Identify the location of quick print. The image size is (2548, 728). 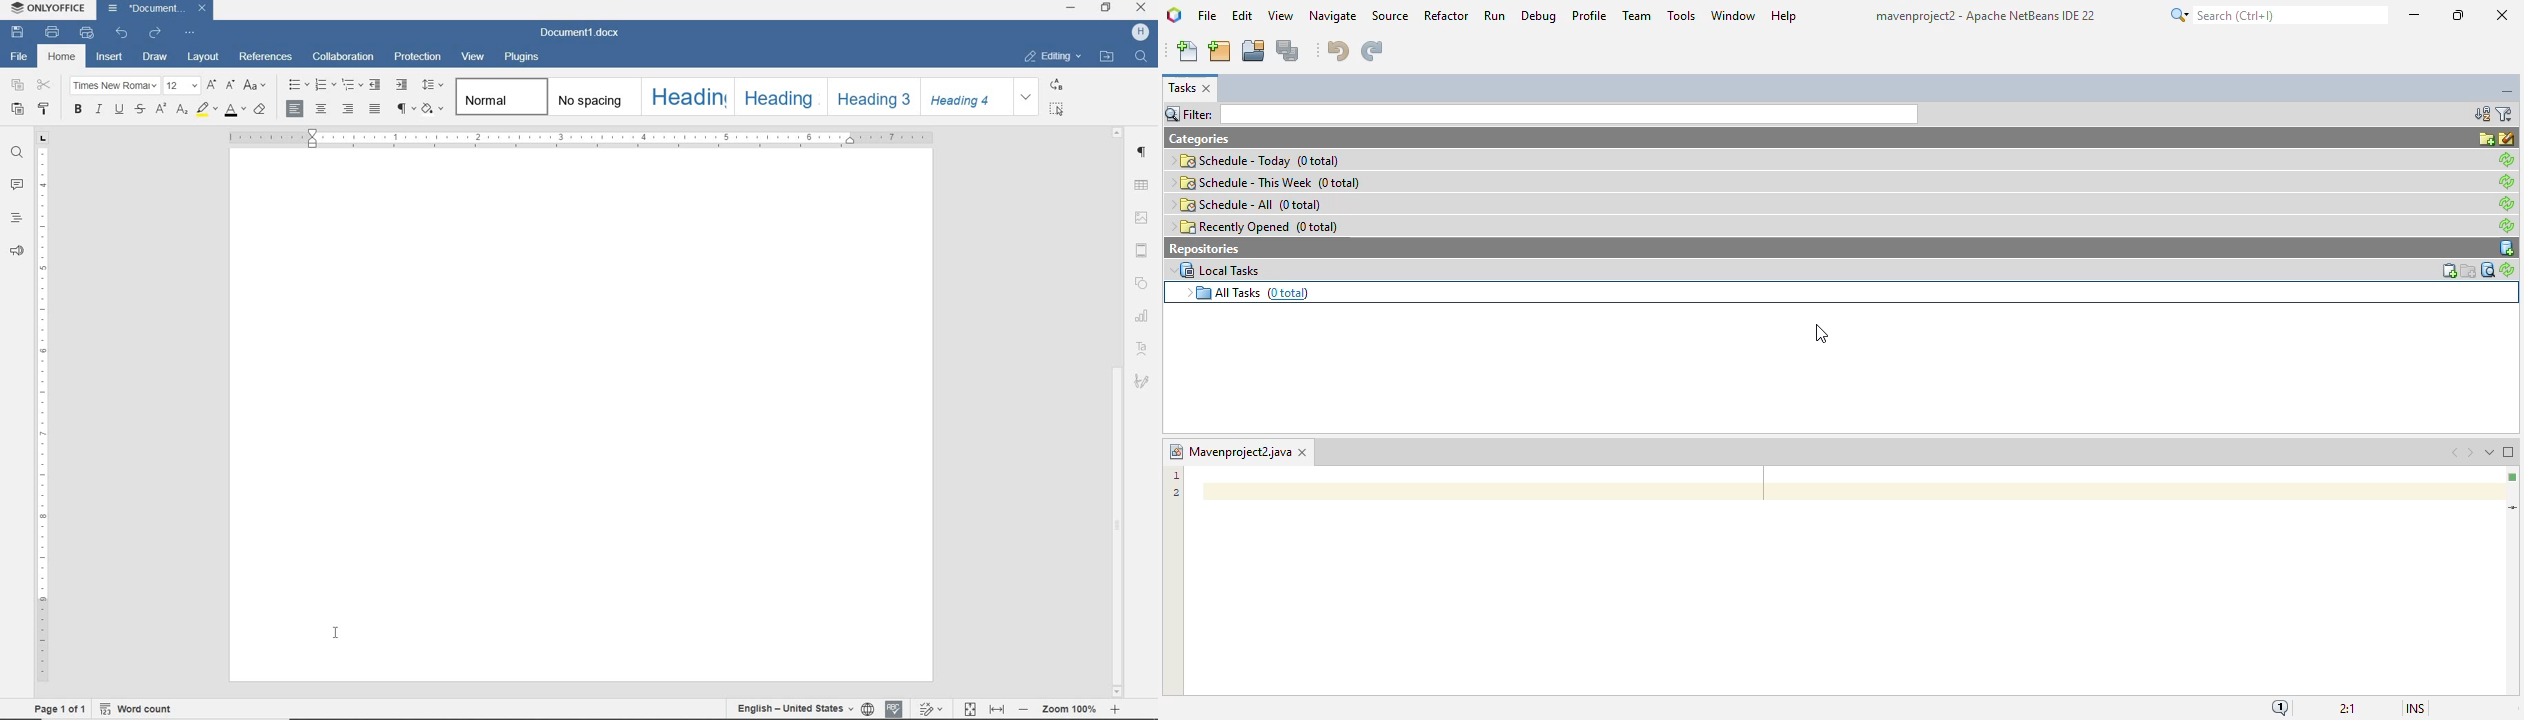
(88, 34).